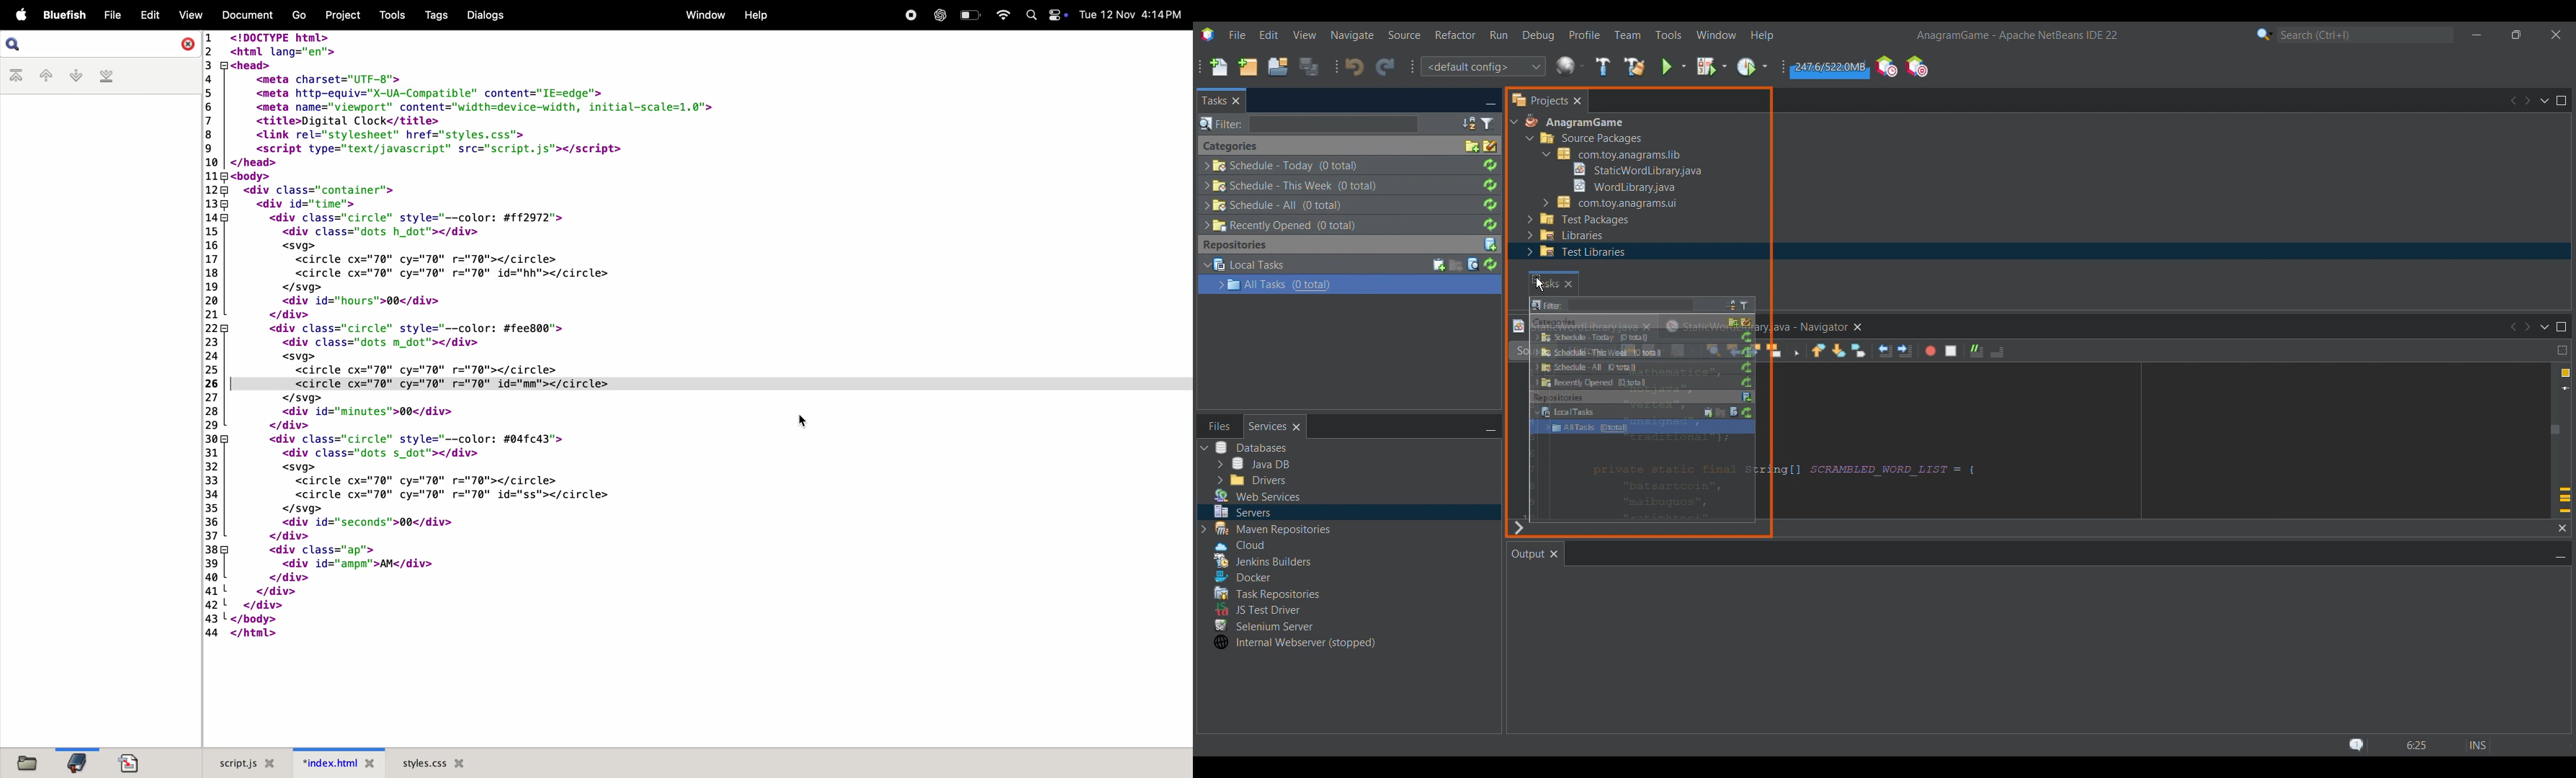 This screenshot has height=784, width=2576. I want to click on Close, so click(2562, 529).